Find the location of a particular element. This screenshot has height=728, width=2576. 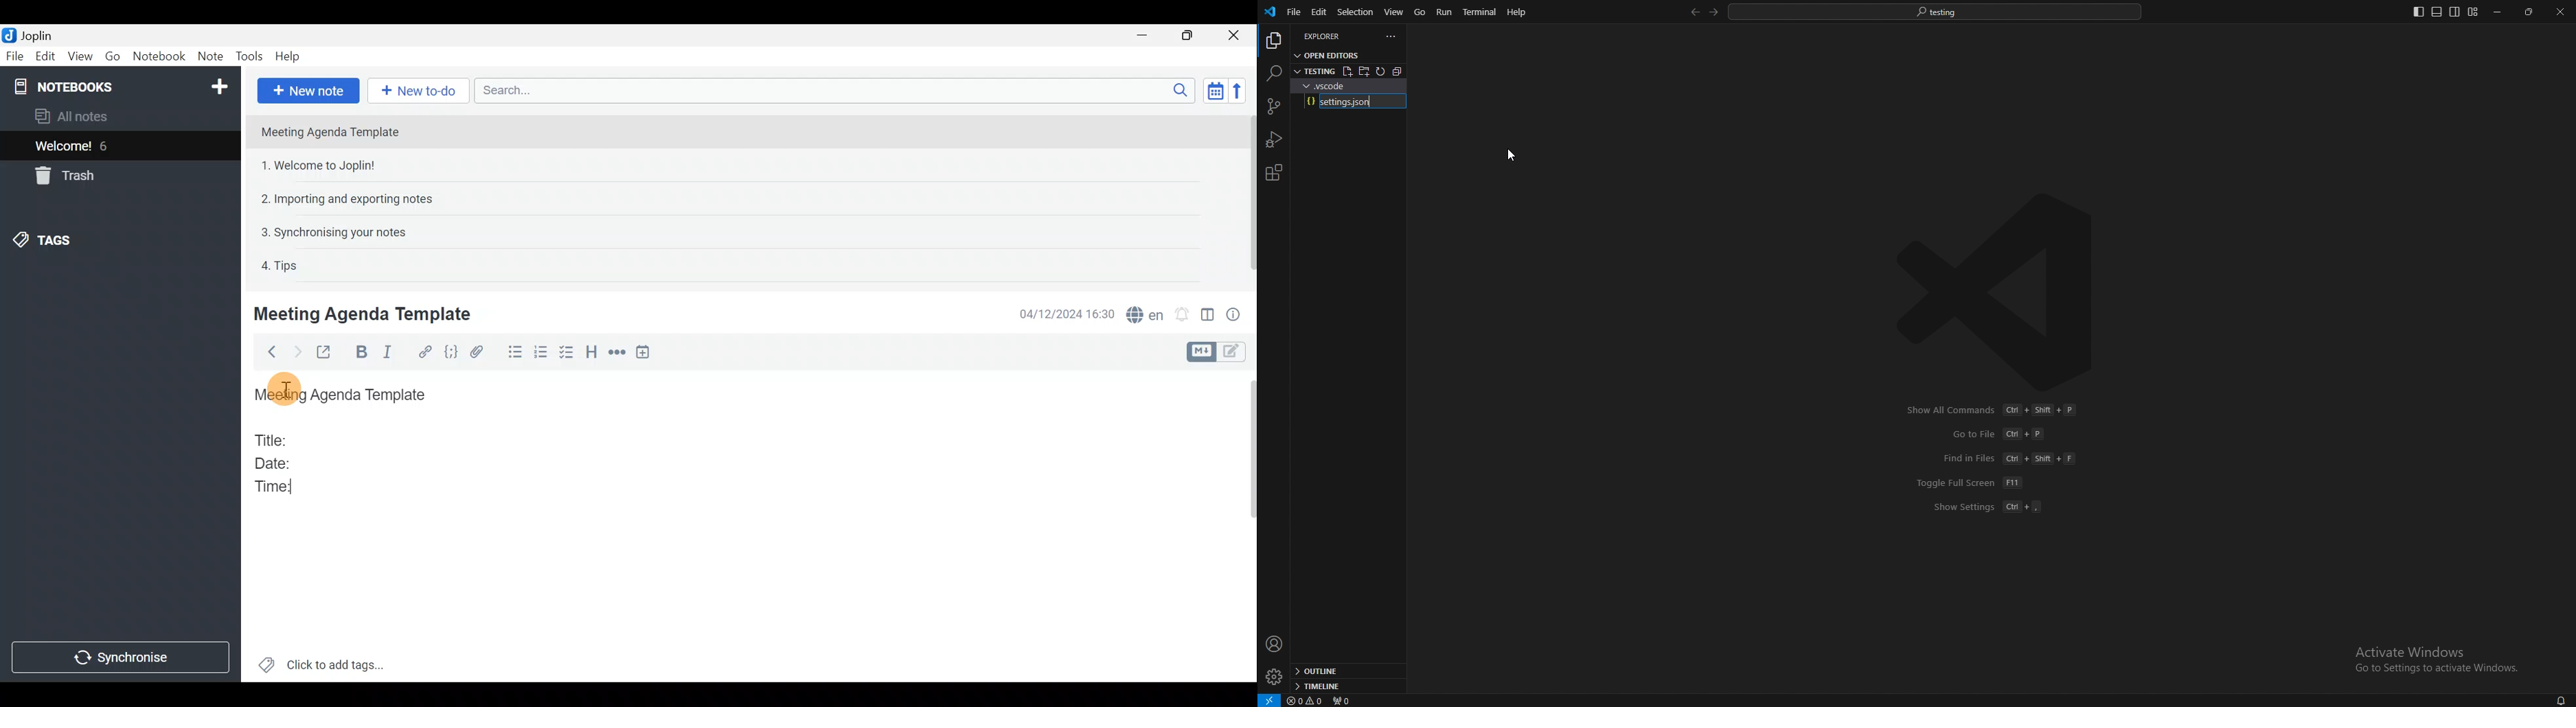

Maximise is located at coordinates (1188, 37).